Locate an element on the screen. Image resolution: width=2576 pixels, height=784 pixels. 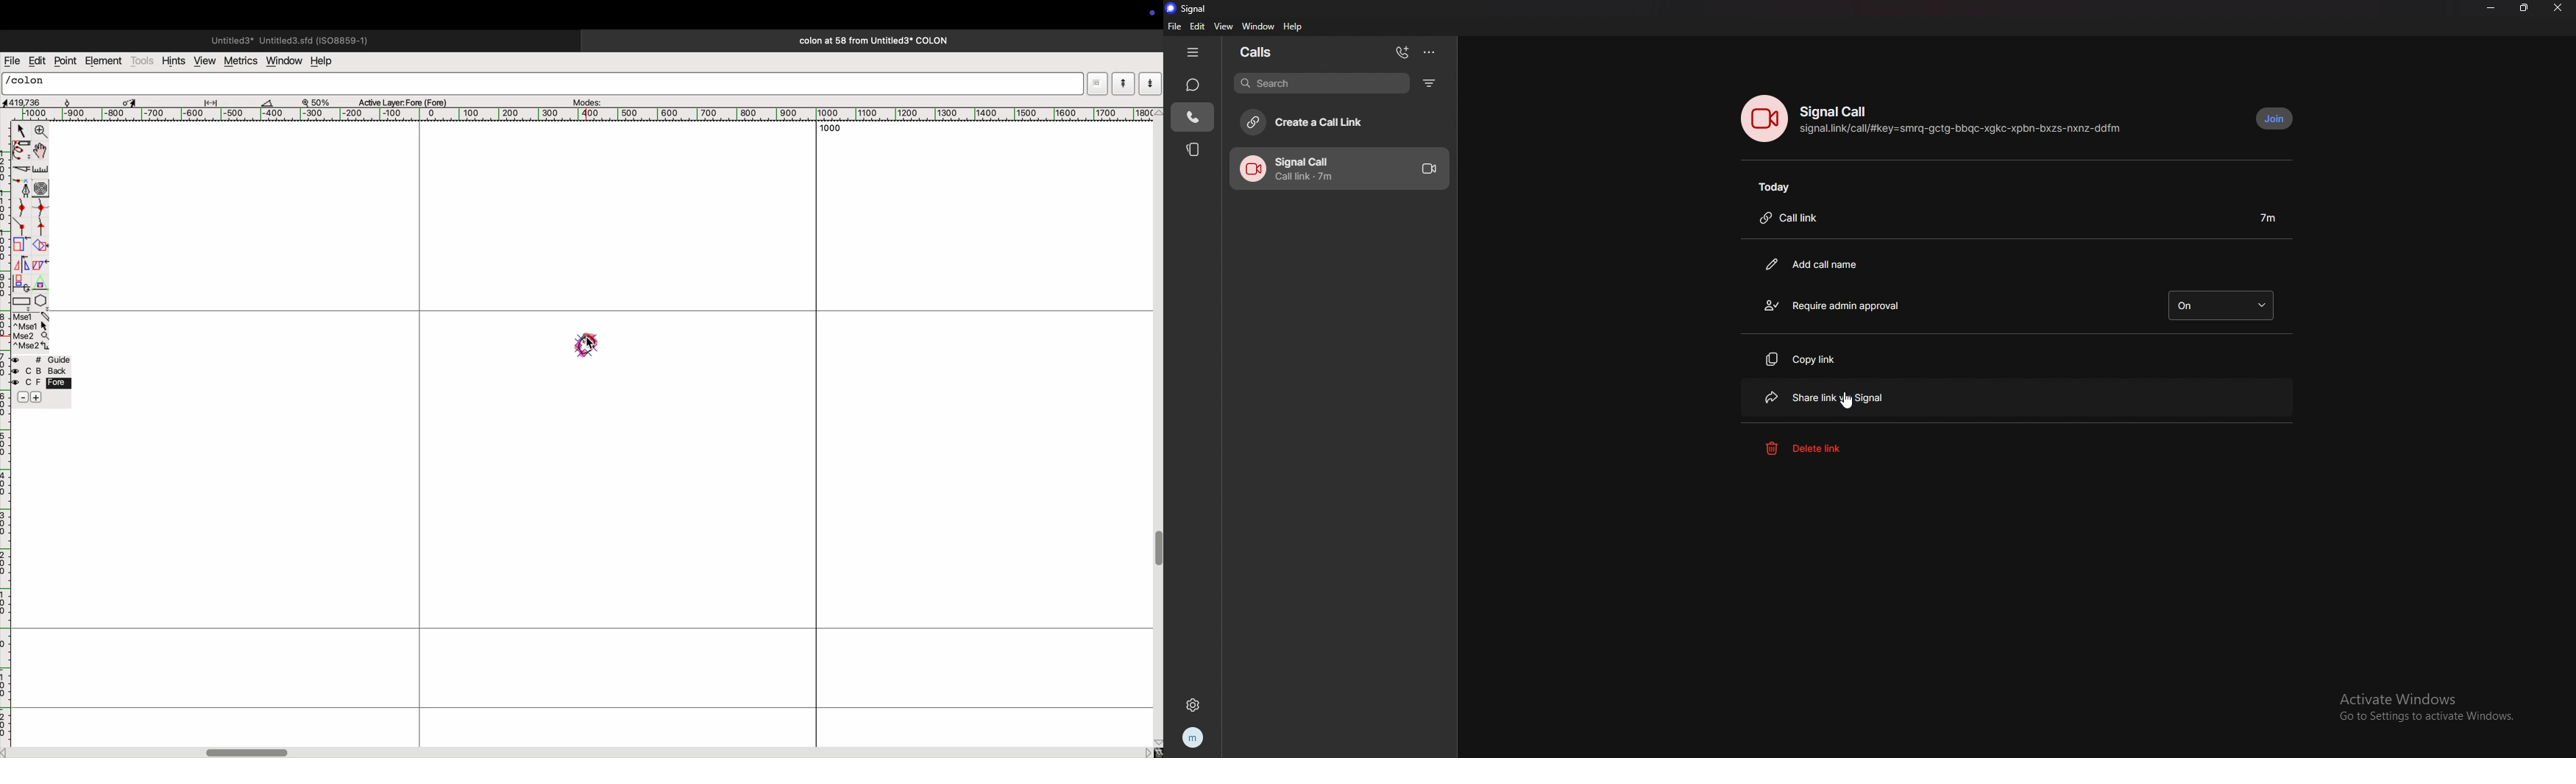
profile is located at coordinates (1192, 738).